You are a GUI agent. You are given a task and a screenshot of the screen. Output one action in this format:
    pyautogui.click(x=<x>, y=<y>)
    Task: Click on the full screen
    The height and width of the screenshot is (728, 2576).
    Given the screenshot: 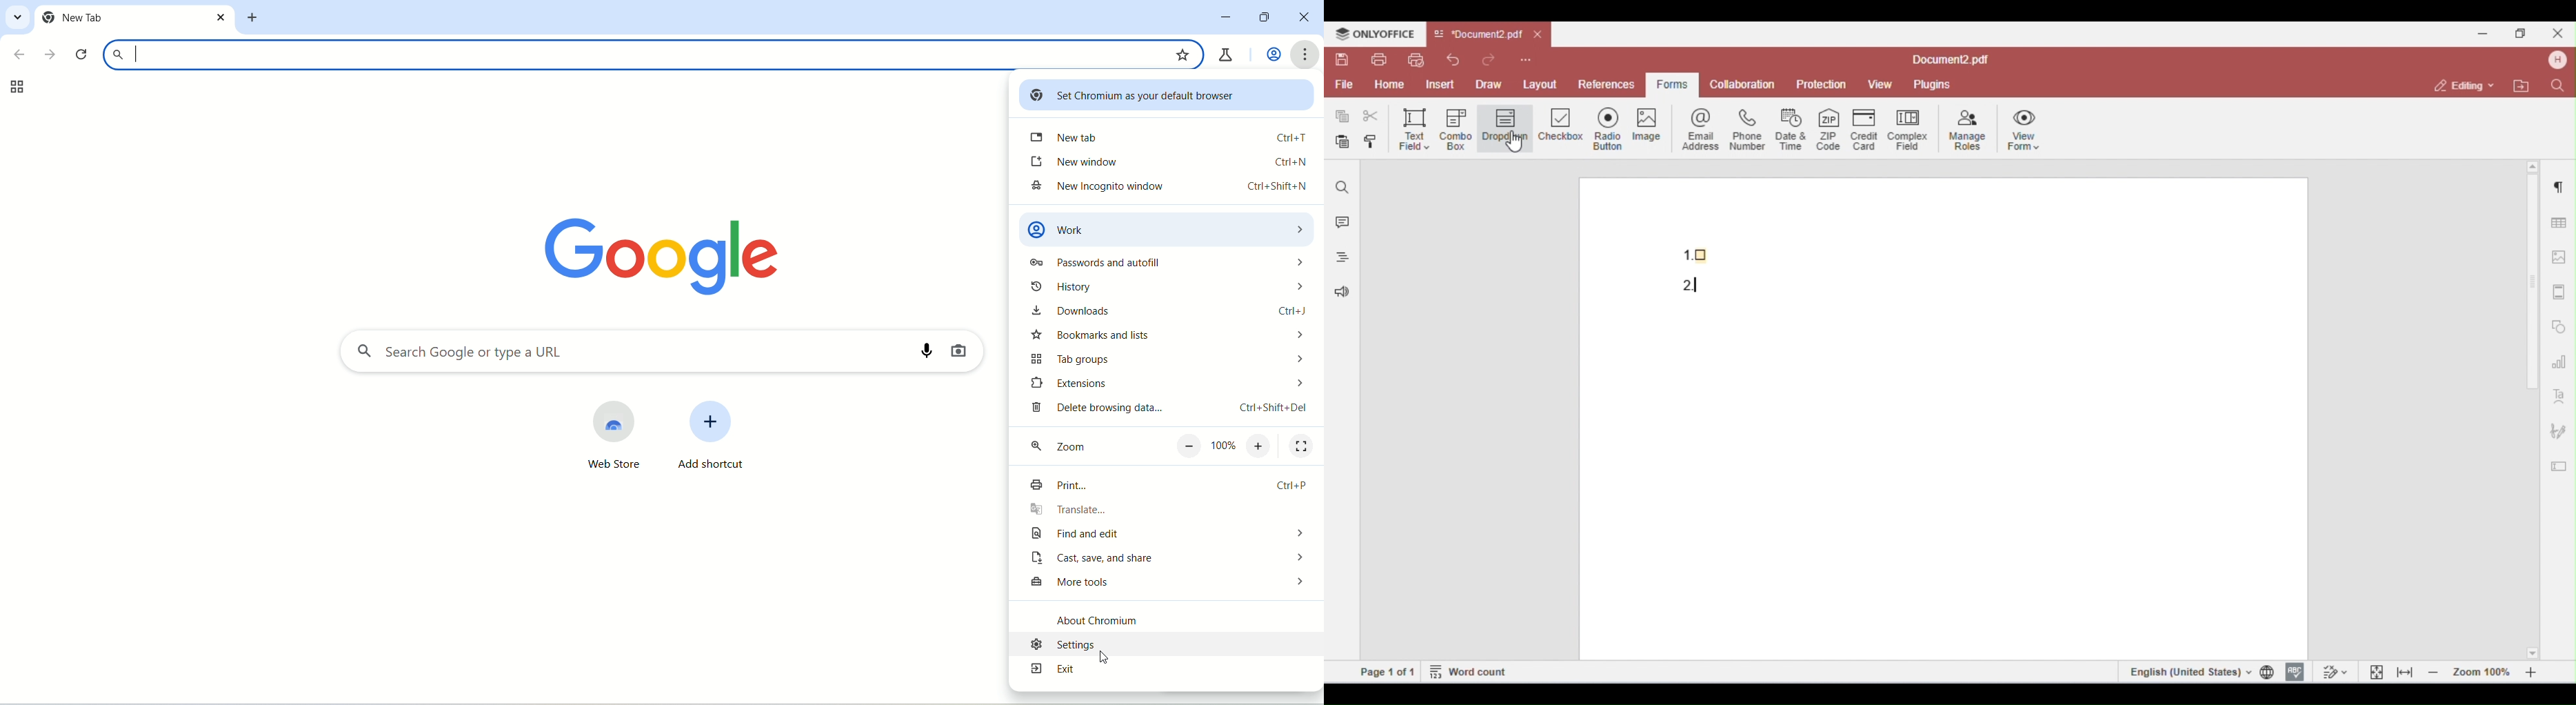 What is the action you would take?
    pyautogui.click(x=1301, y=447)
    